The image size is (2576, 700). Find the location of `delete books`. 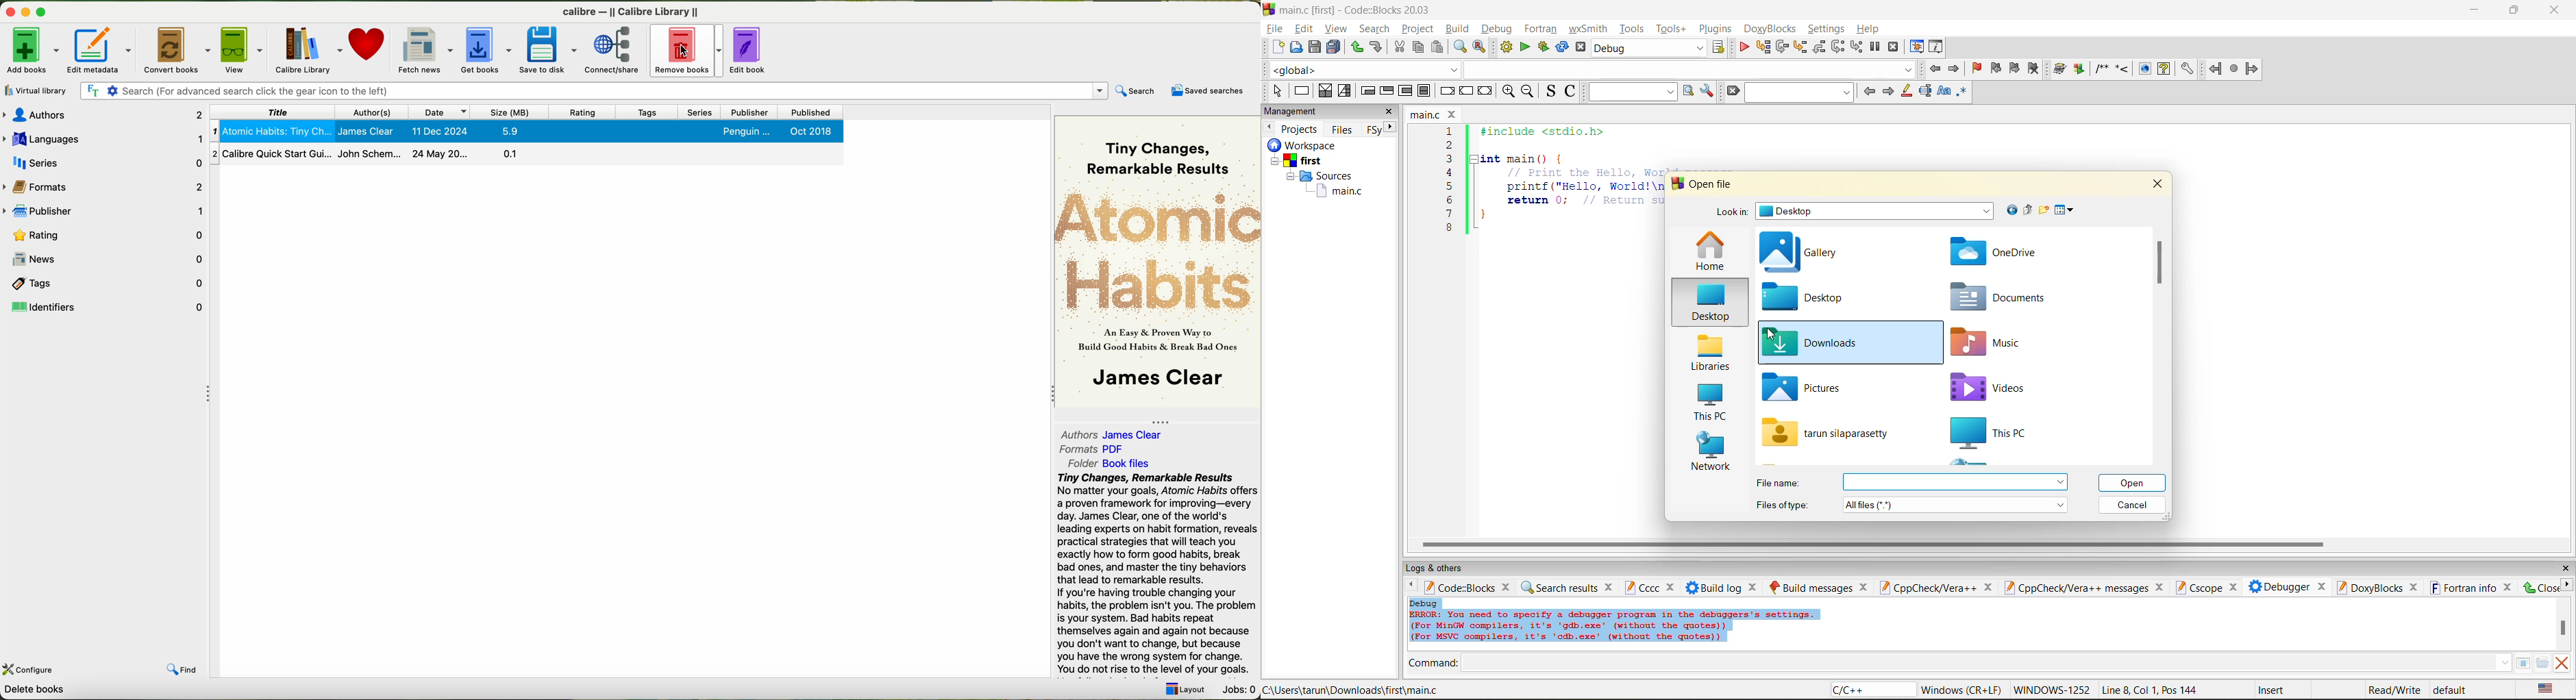

delete books is located at coordinates (33, 690).